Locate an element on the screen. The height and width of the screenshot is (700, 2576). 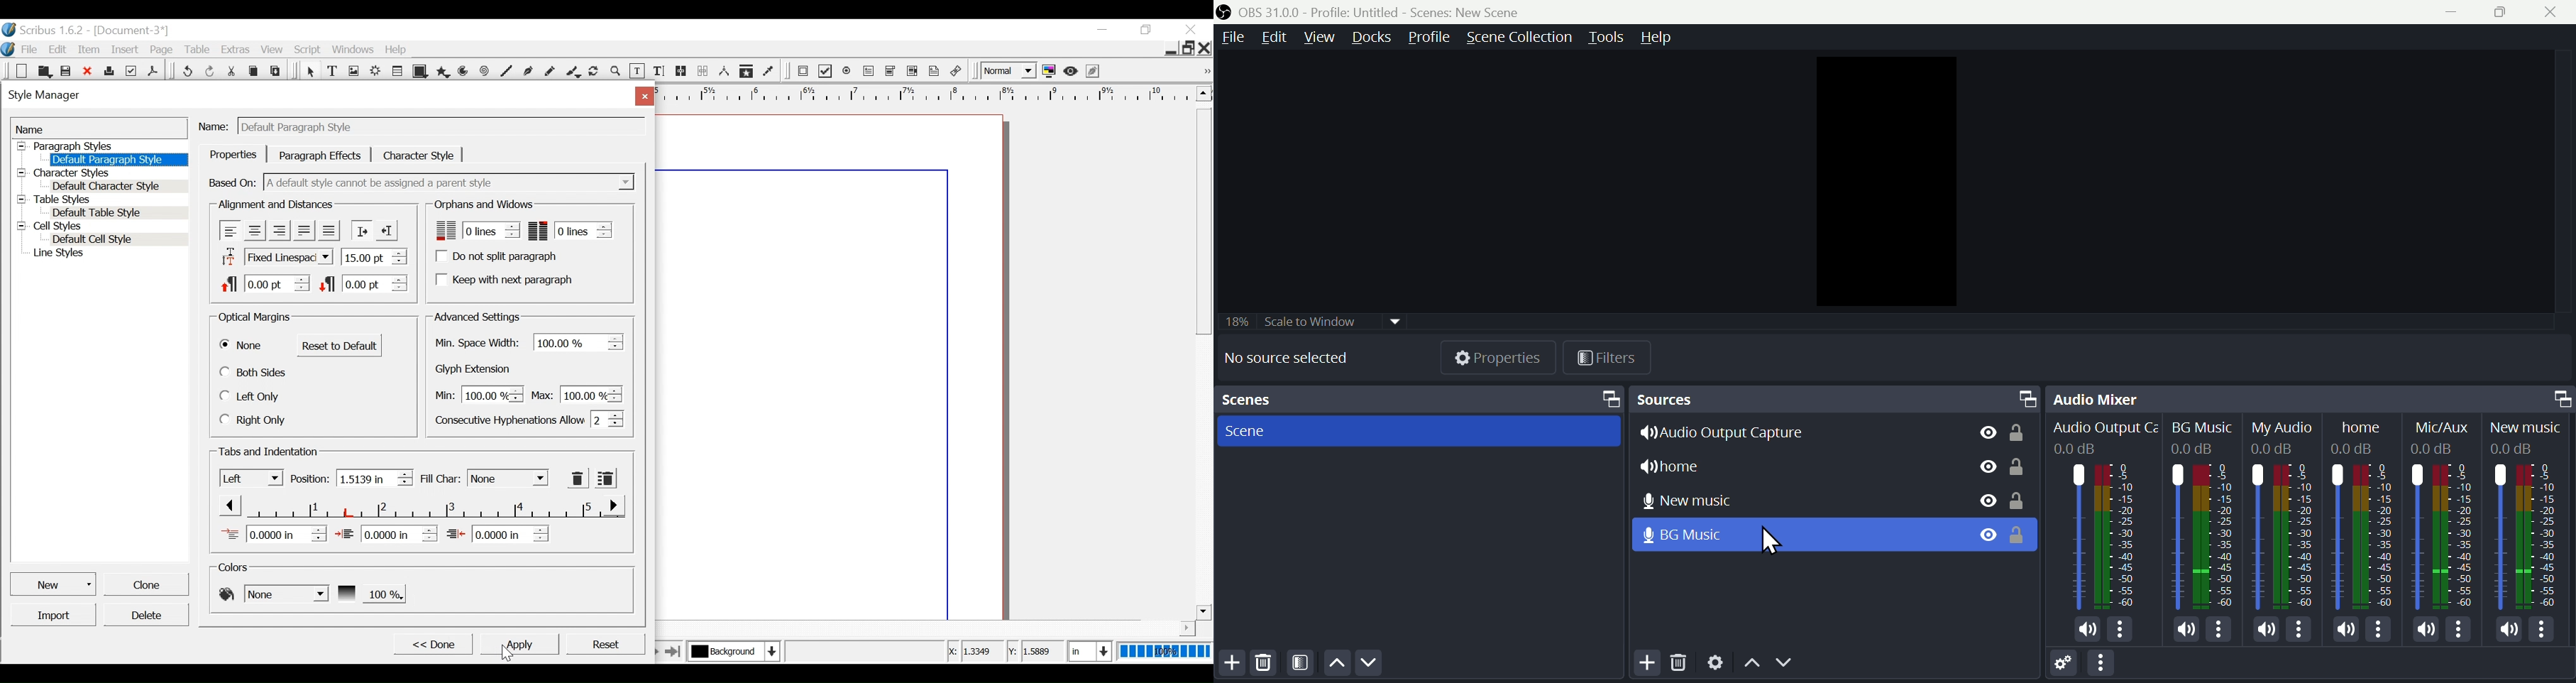
Scene Filters is located at coordinates (1305, 664).